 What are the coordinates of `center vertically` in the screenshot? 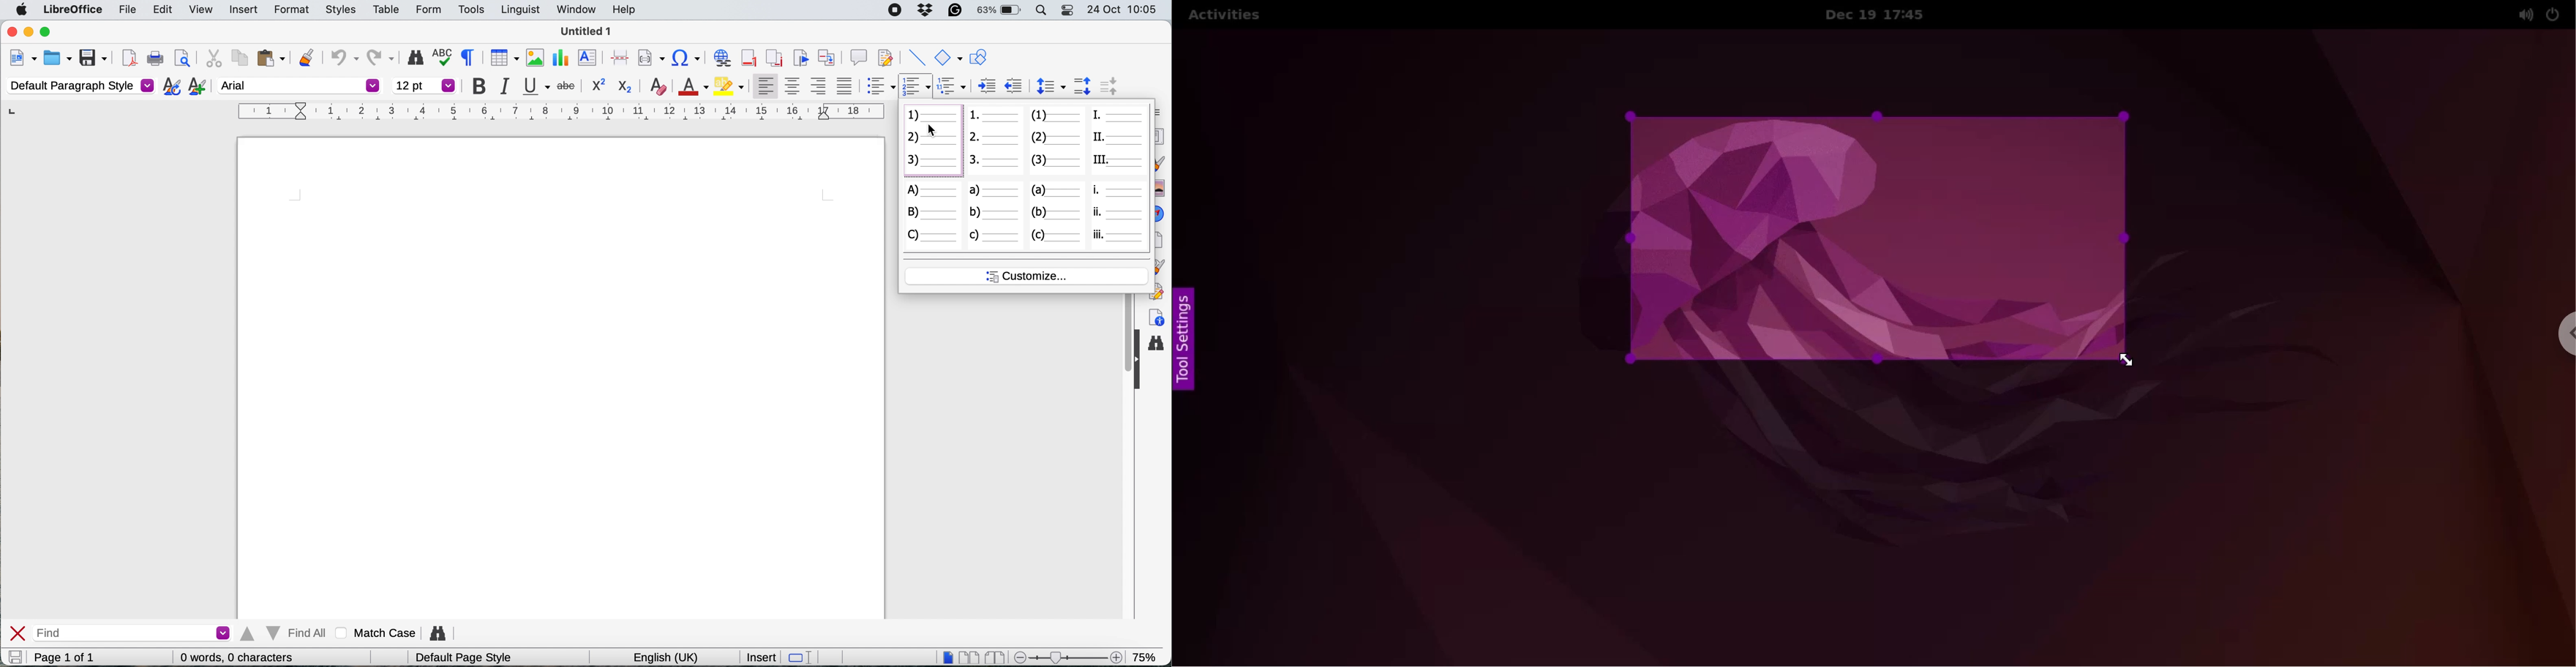 It's located at (793, 86).